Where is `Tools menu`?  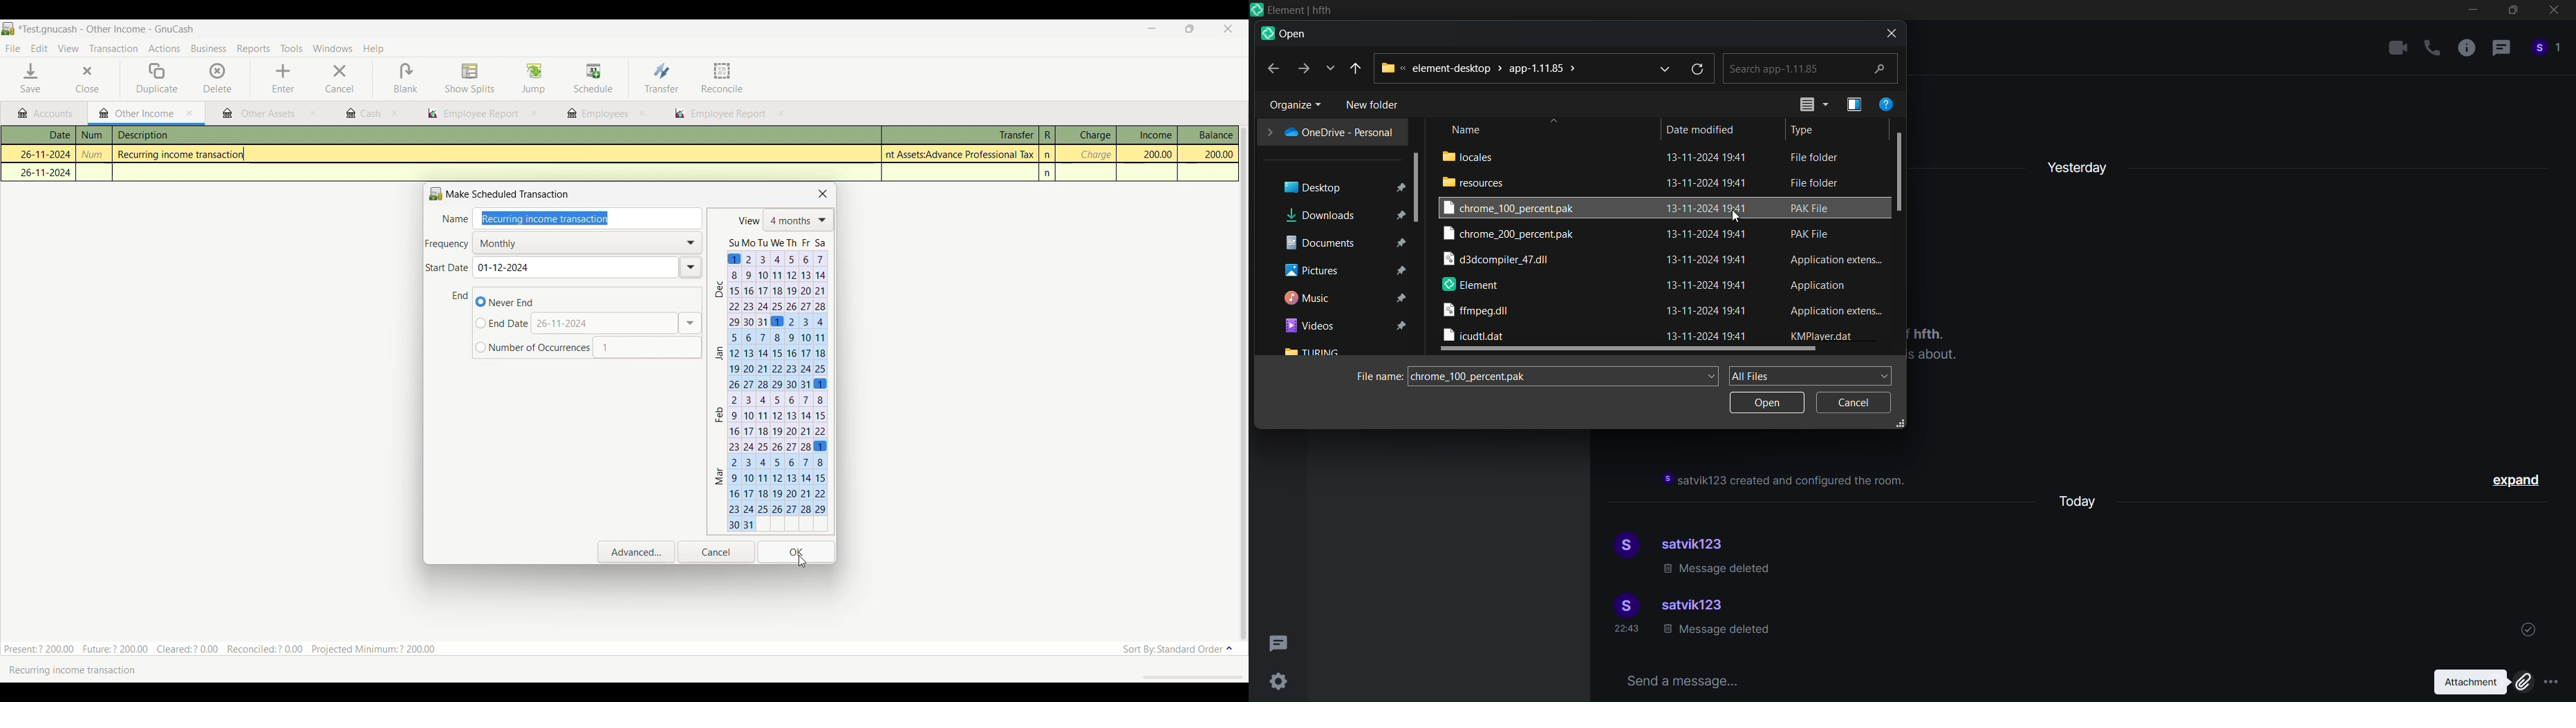 Tools menu is located at coordinates (291, 49).